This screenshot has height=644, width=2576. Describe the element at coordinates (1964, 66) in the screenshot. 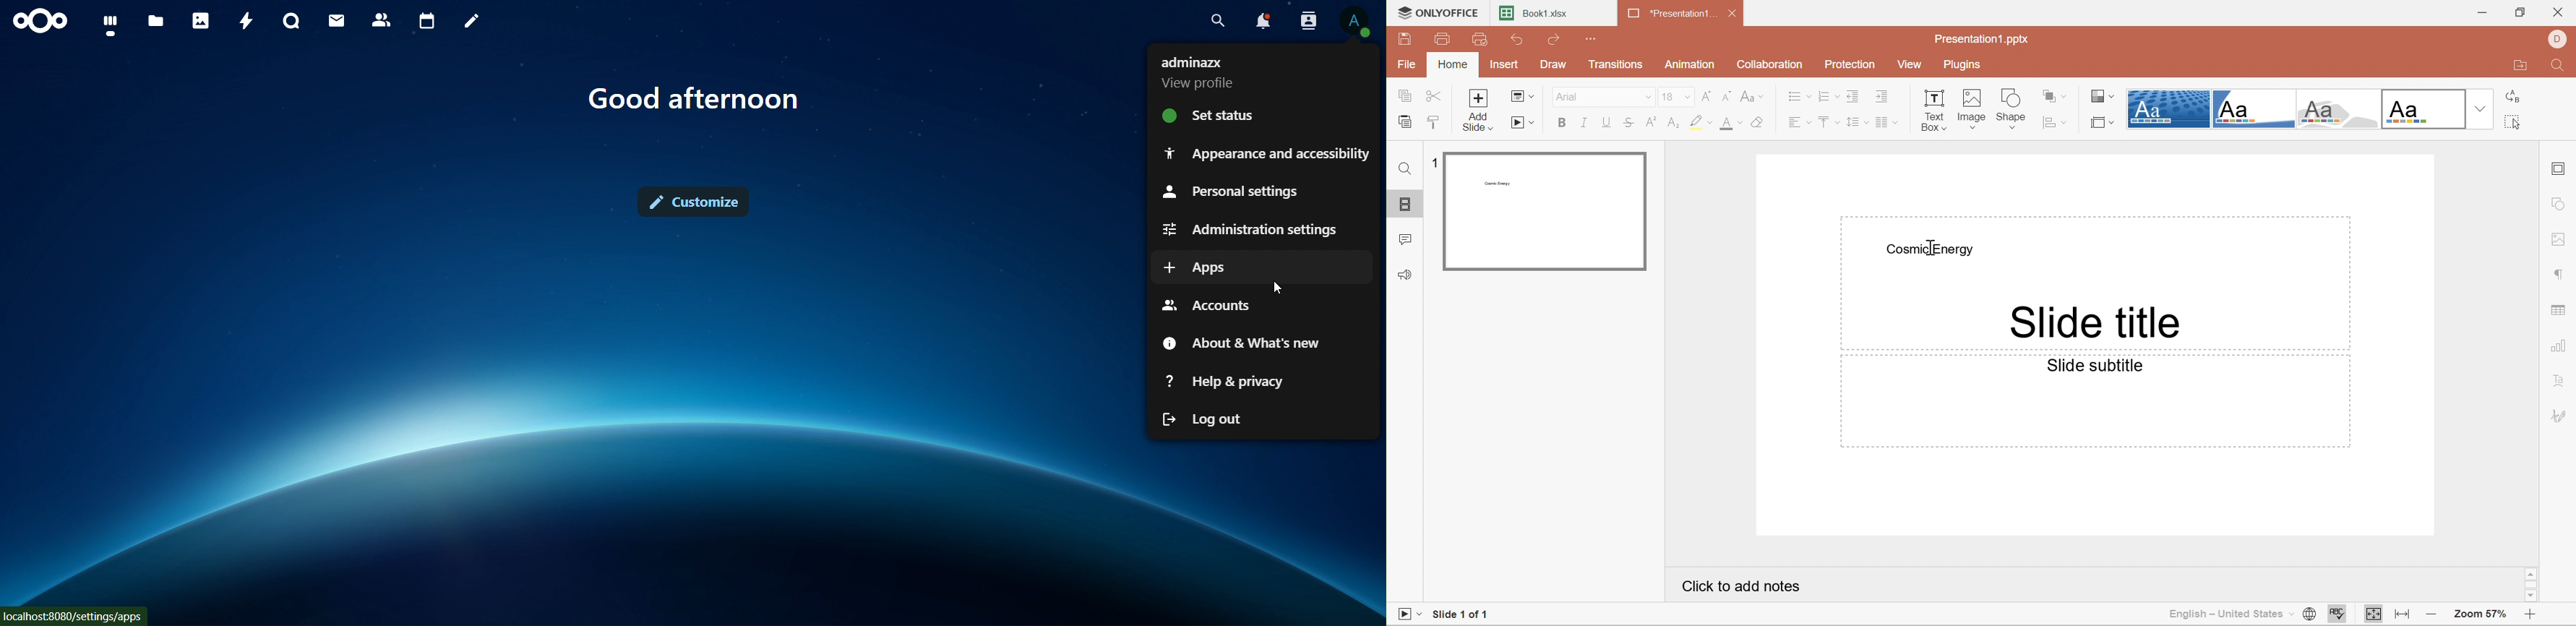

I see `Plugins` at that location.